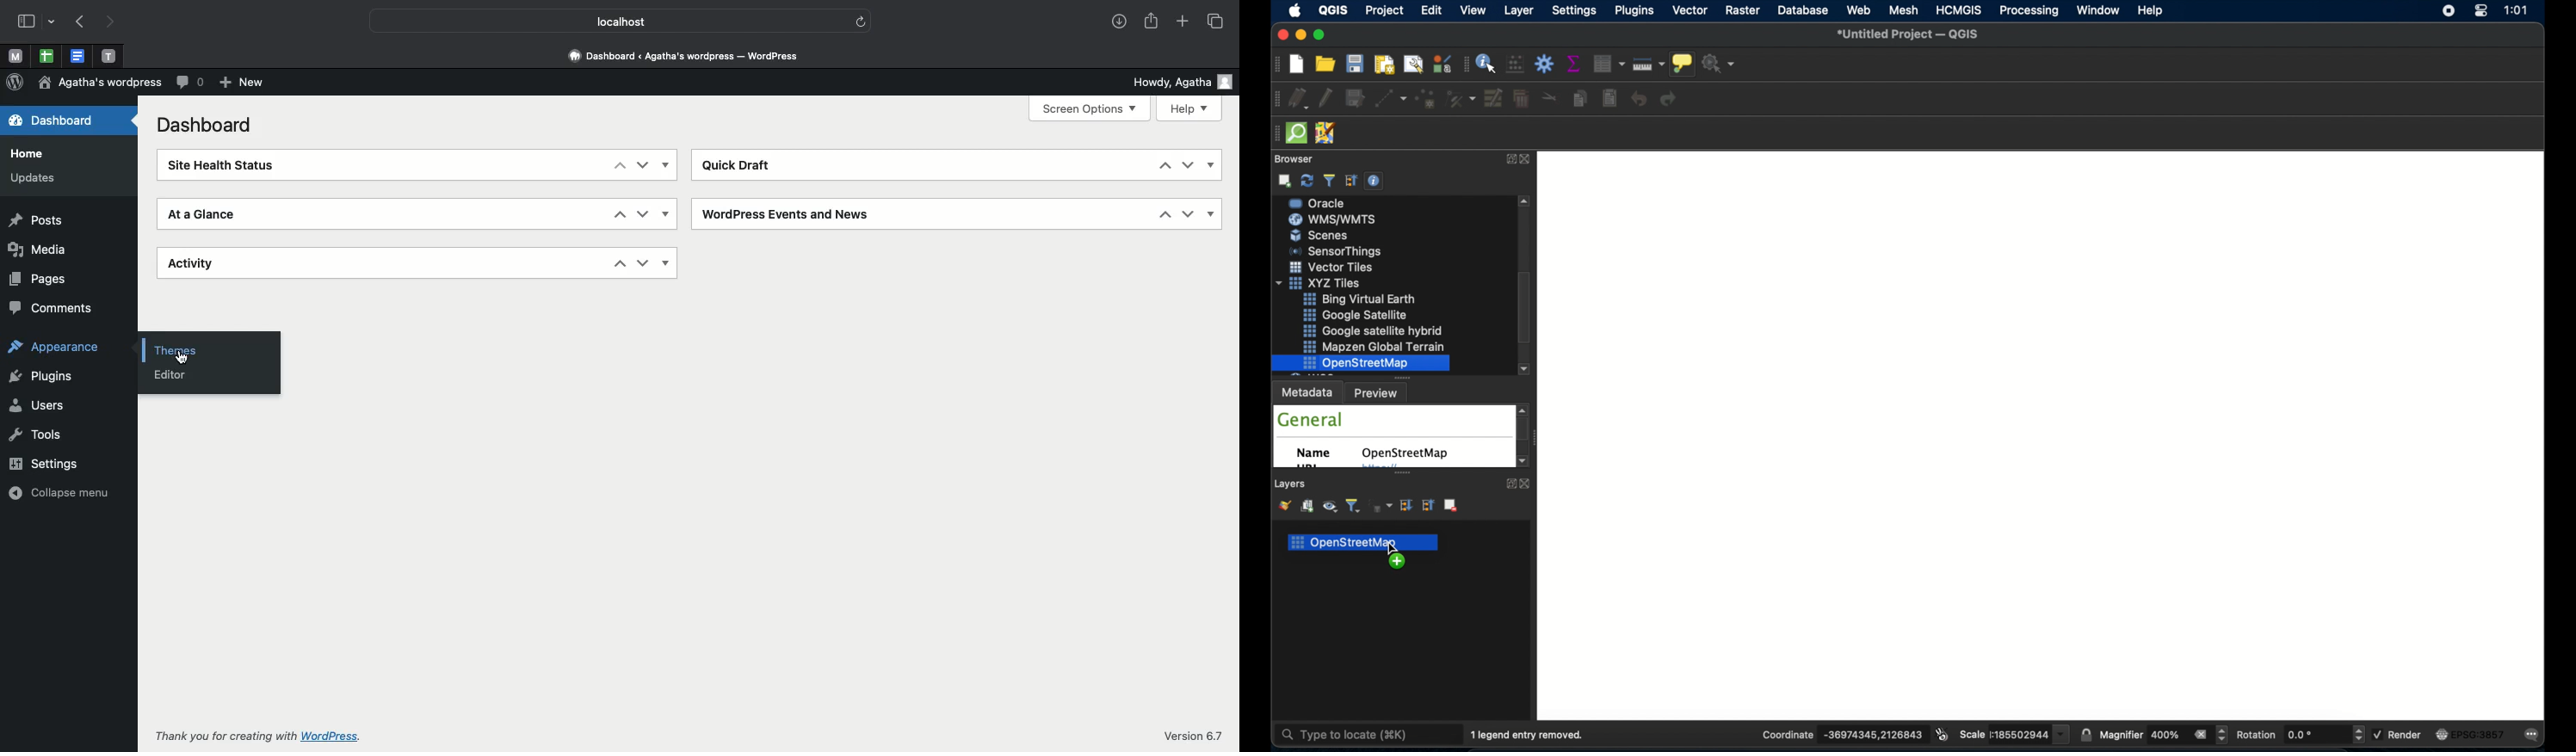  Describe the element at coordinates (1303, 35) in the screenshot. I see `minimize` at that location.